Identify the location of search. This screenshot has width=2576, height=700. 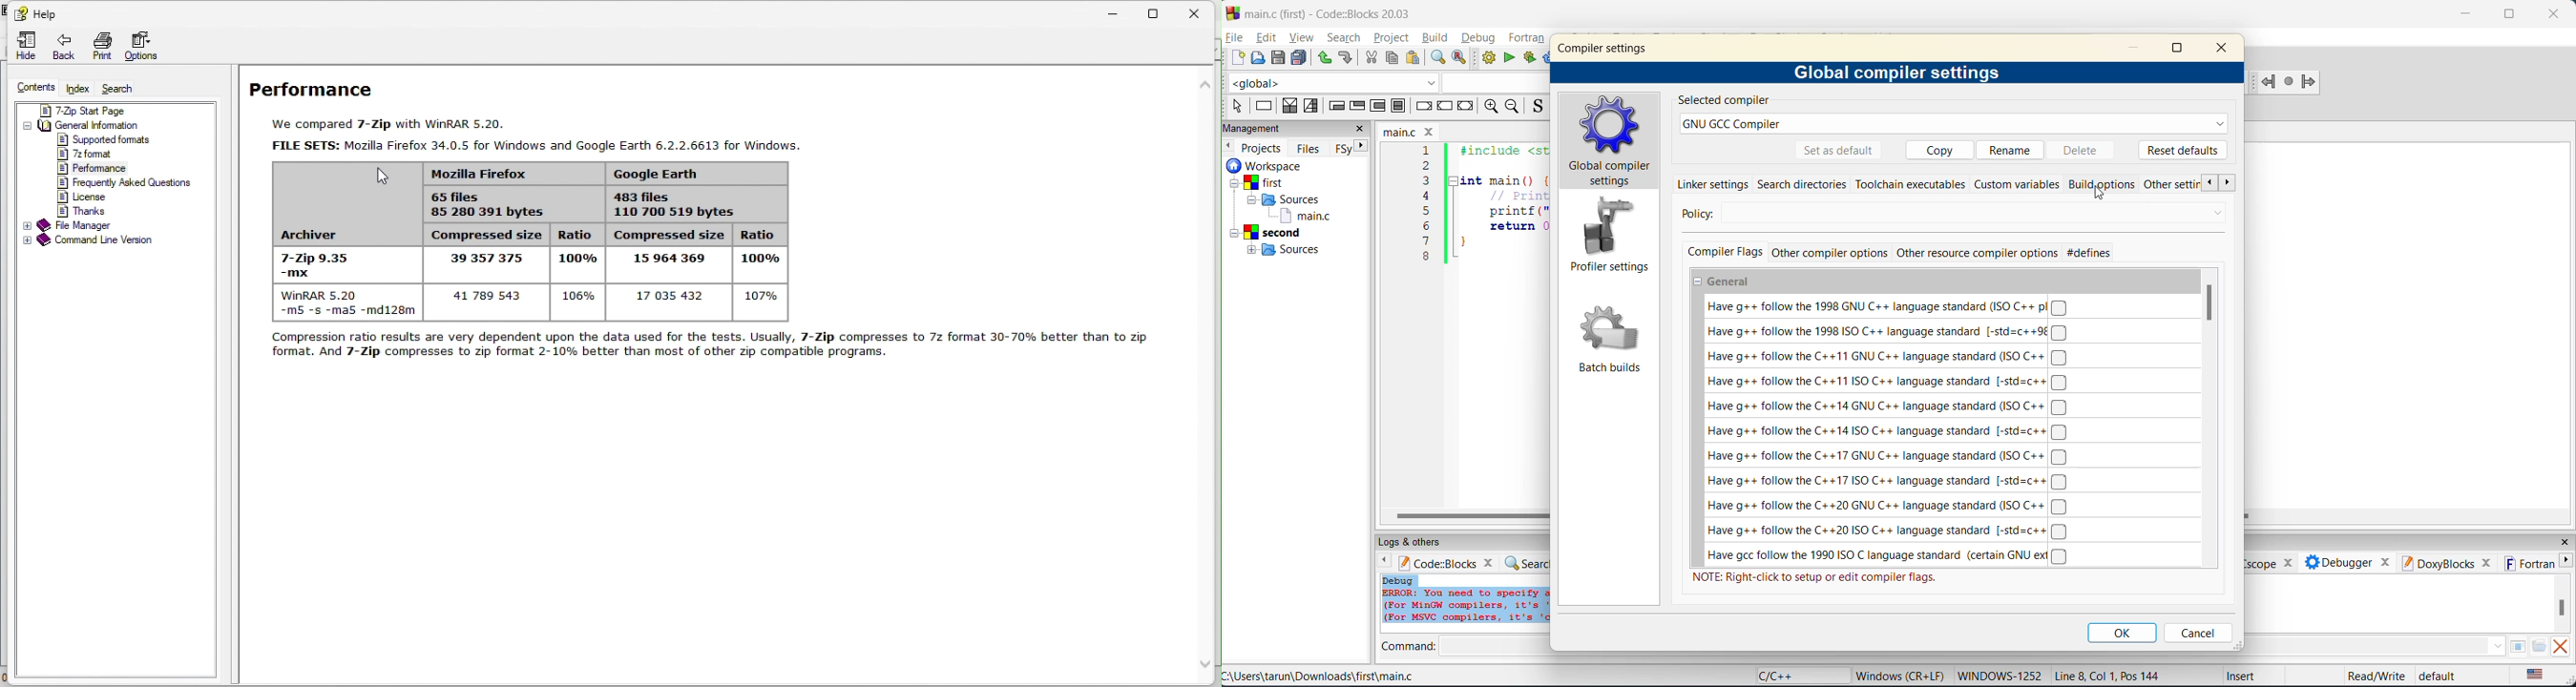
(1346, 37).